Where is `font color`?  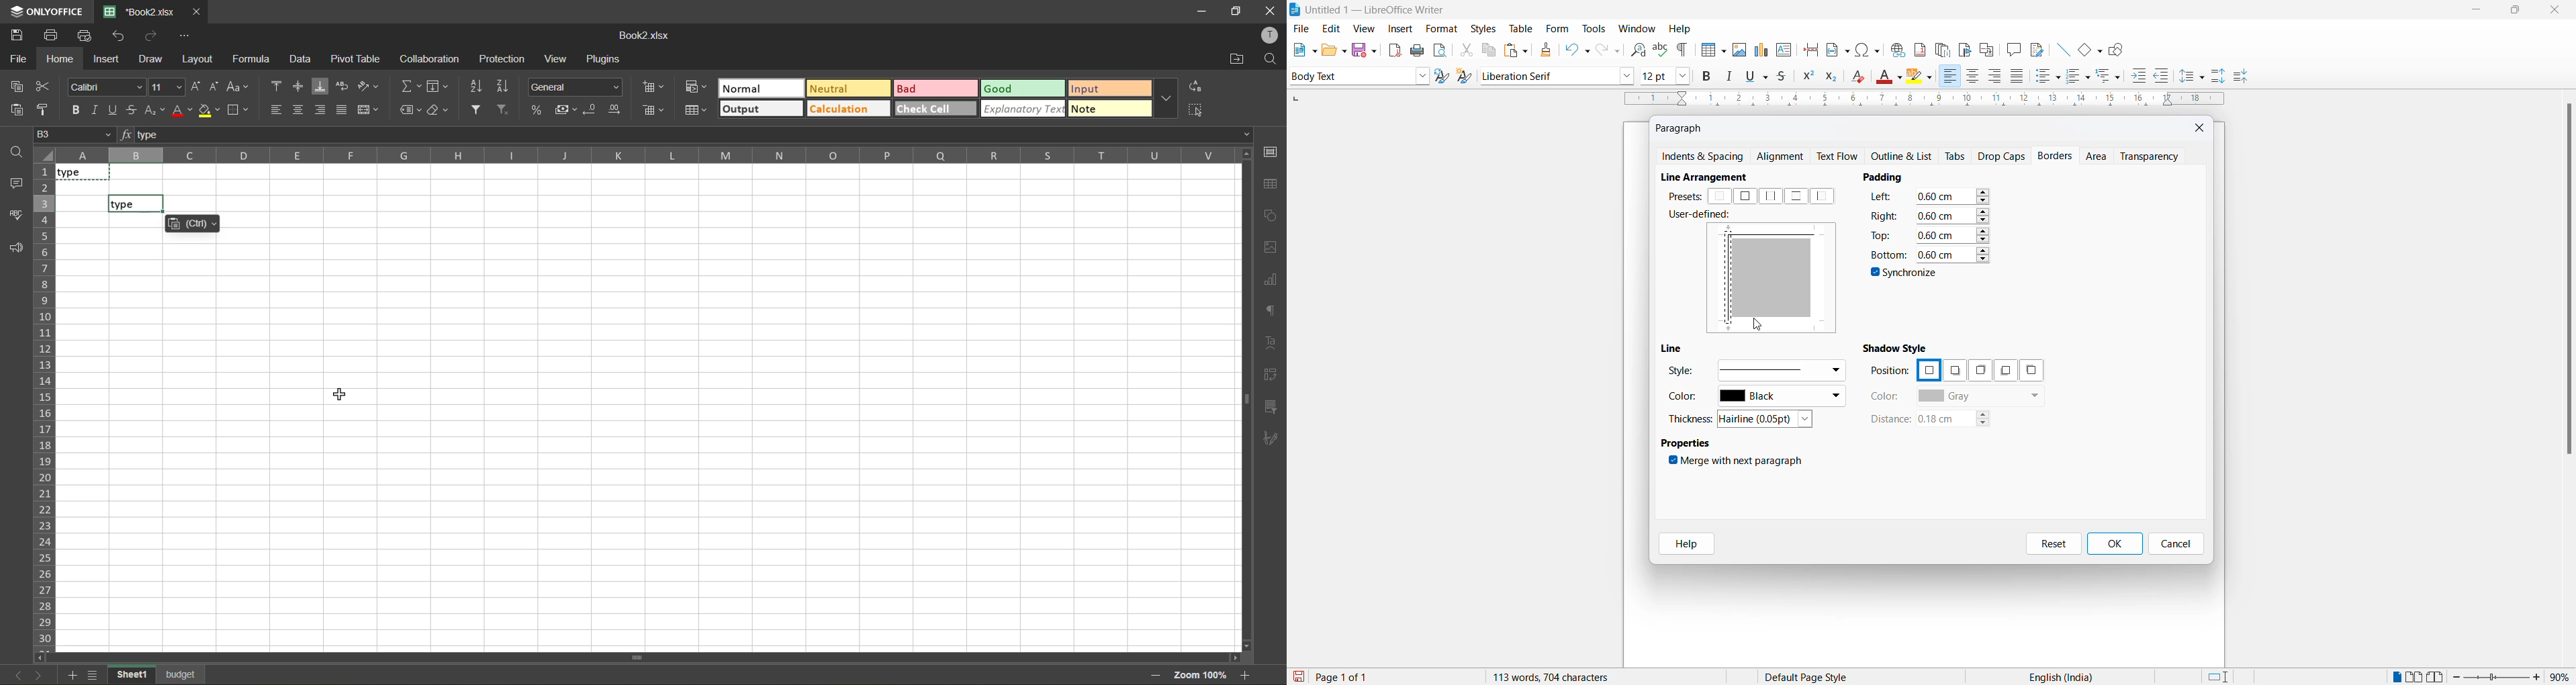 font color is located at coordinates (182, 111).